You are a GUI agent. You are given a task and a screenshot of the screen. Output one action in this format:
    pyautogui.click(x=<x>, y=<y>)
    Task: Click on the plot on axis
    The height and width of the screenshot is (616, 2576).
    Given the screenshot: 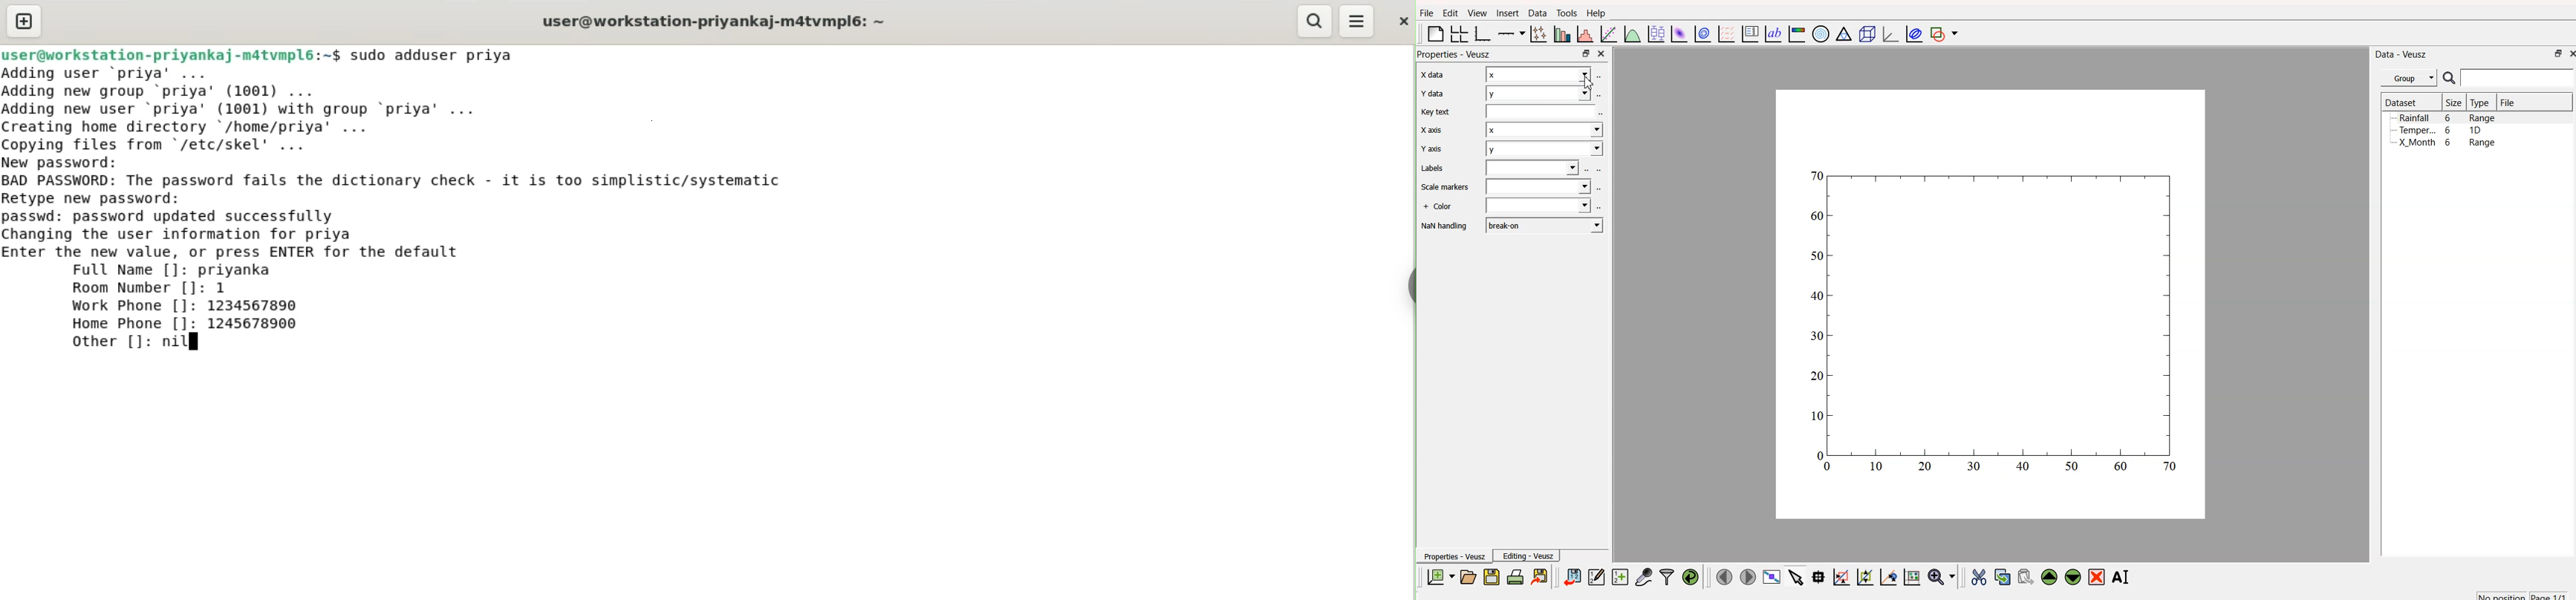 What is the action you would take?
    pyautogui.click(x=1512, y=33)
    